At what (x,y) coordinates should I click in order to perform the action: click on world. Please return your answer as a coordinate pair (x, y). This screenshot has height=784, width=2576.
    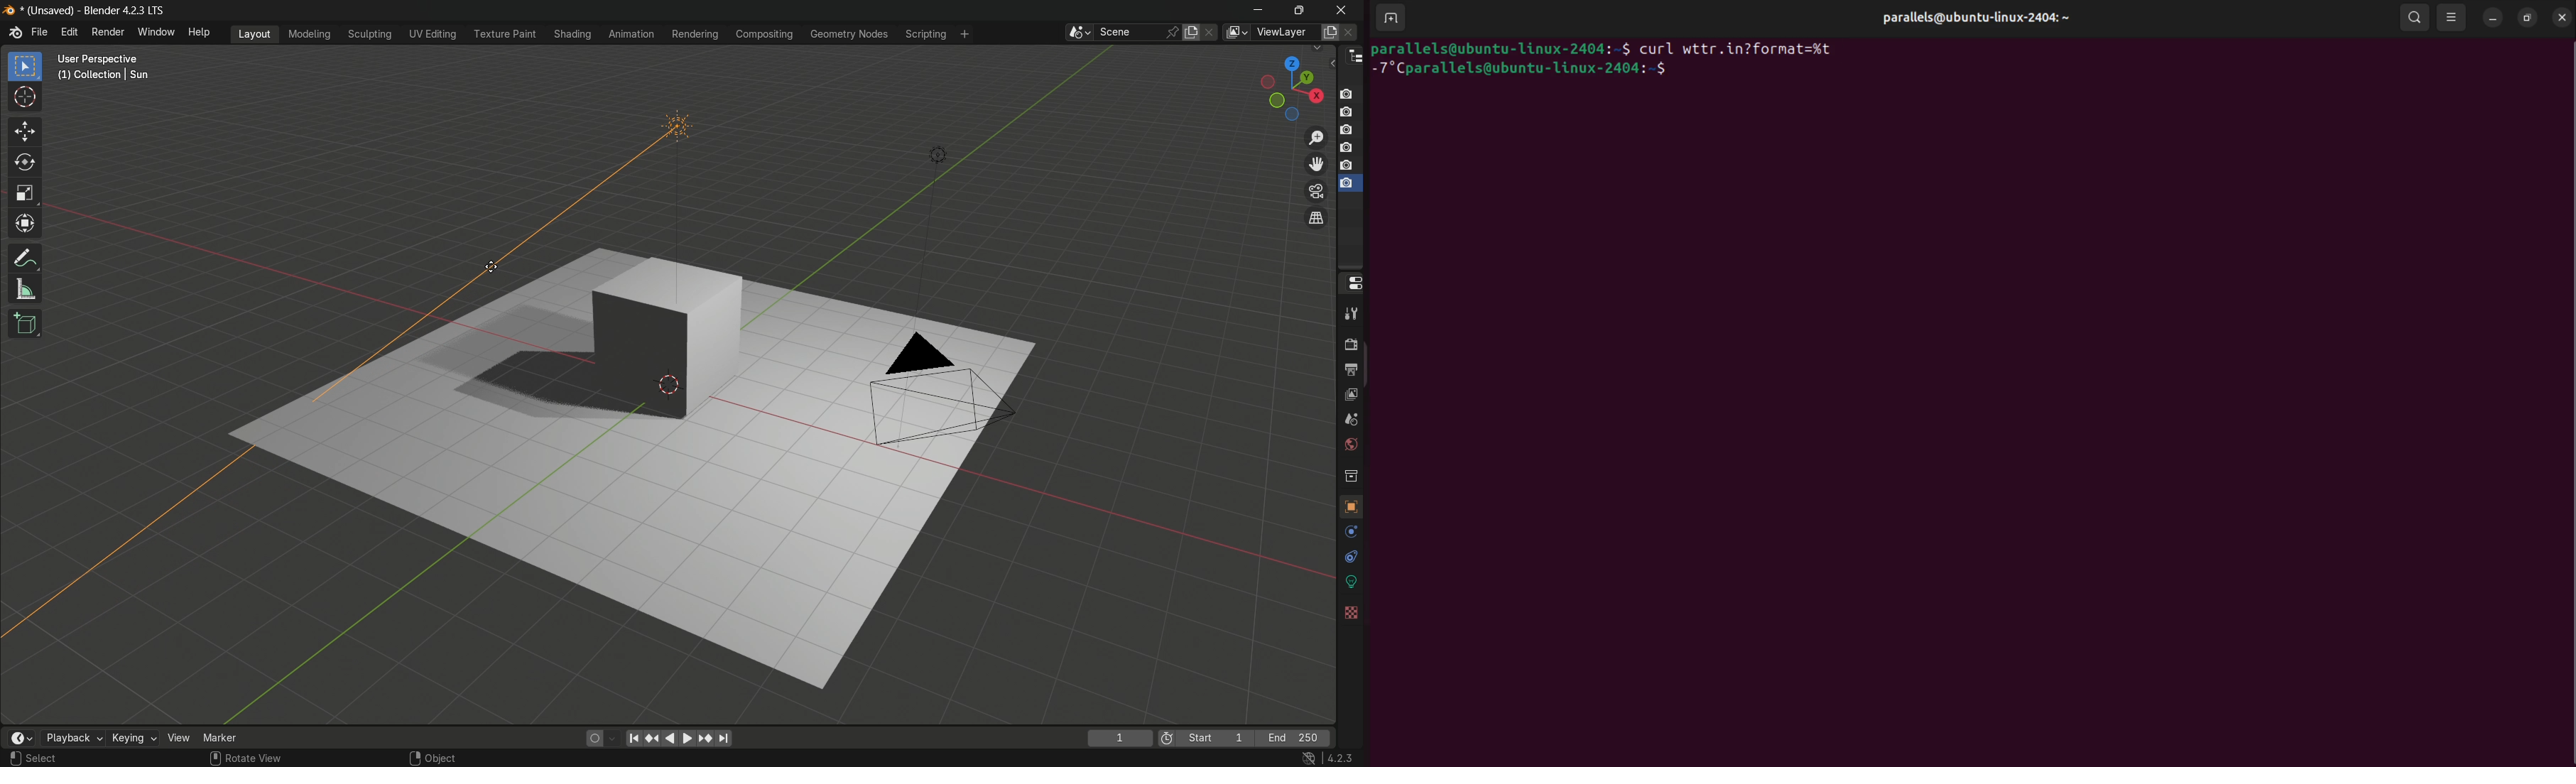
    Looking at the image, I should click on (1352, 445).